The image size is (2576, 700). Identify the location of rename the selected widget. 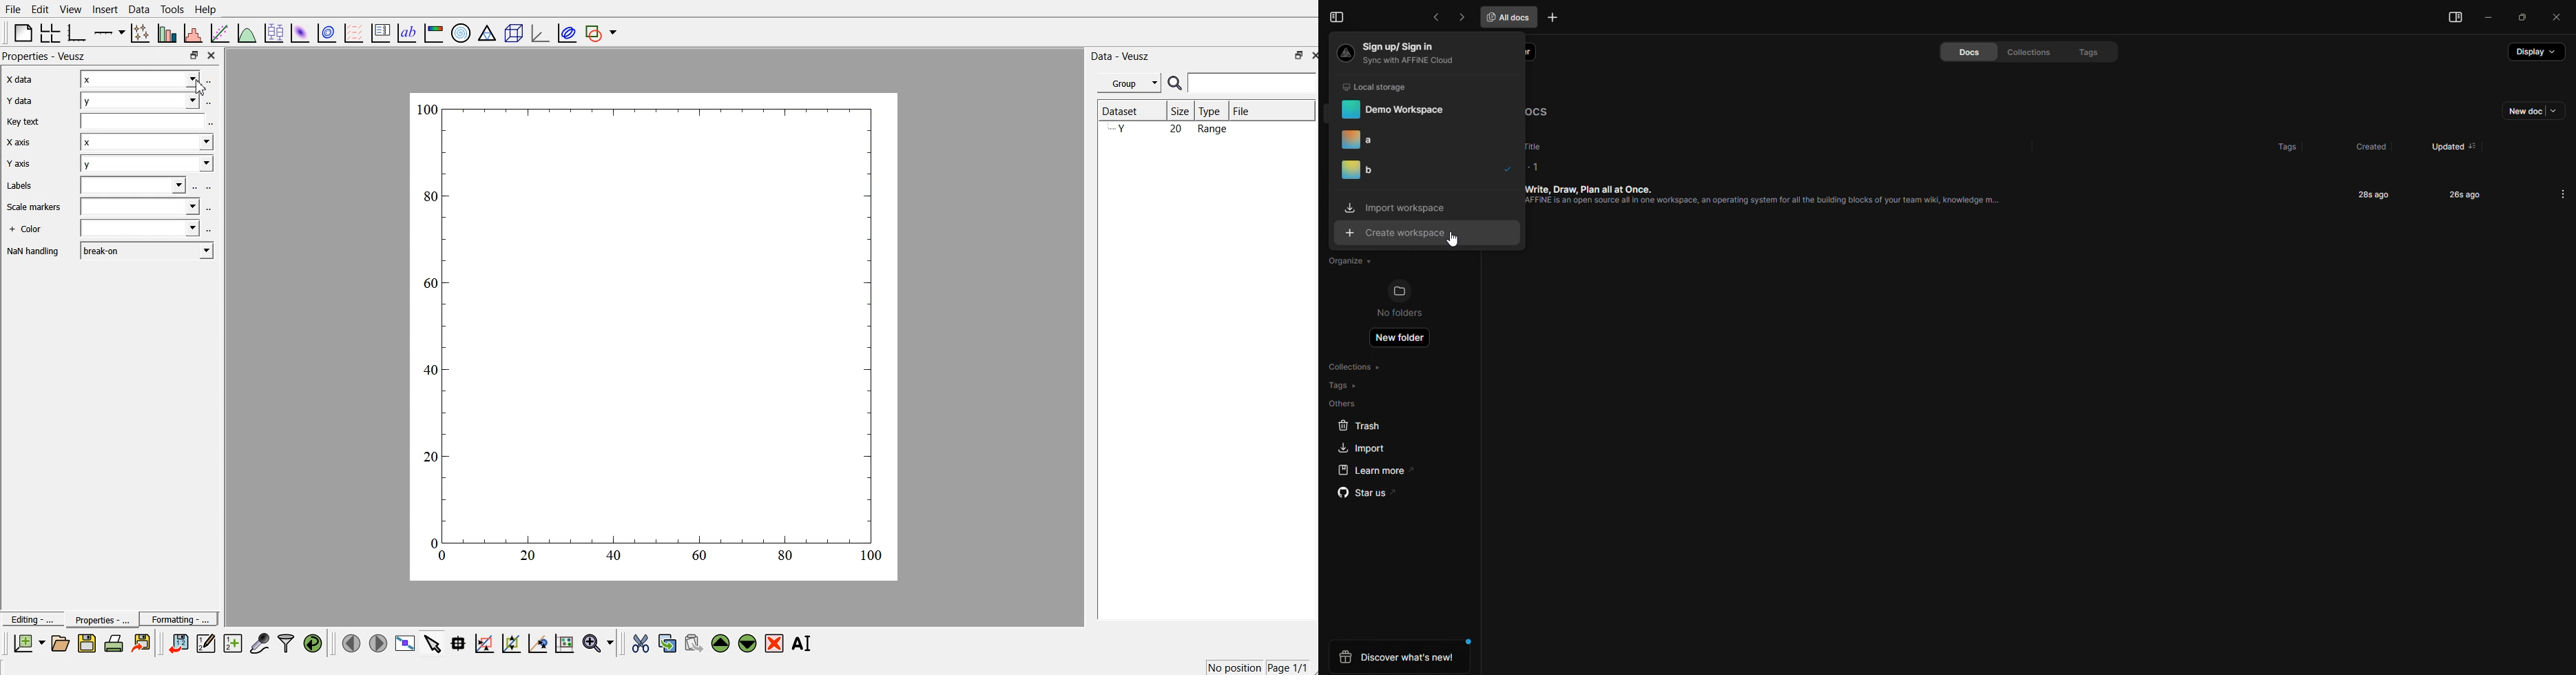
(802, 643).